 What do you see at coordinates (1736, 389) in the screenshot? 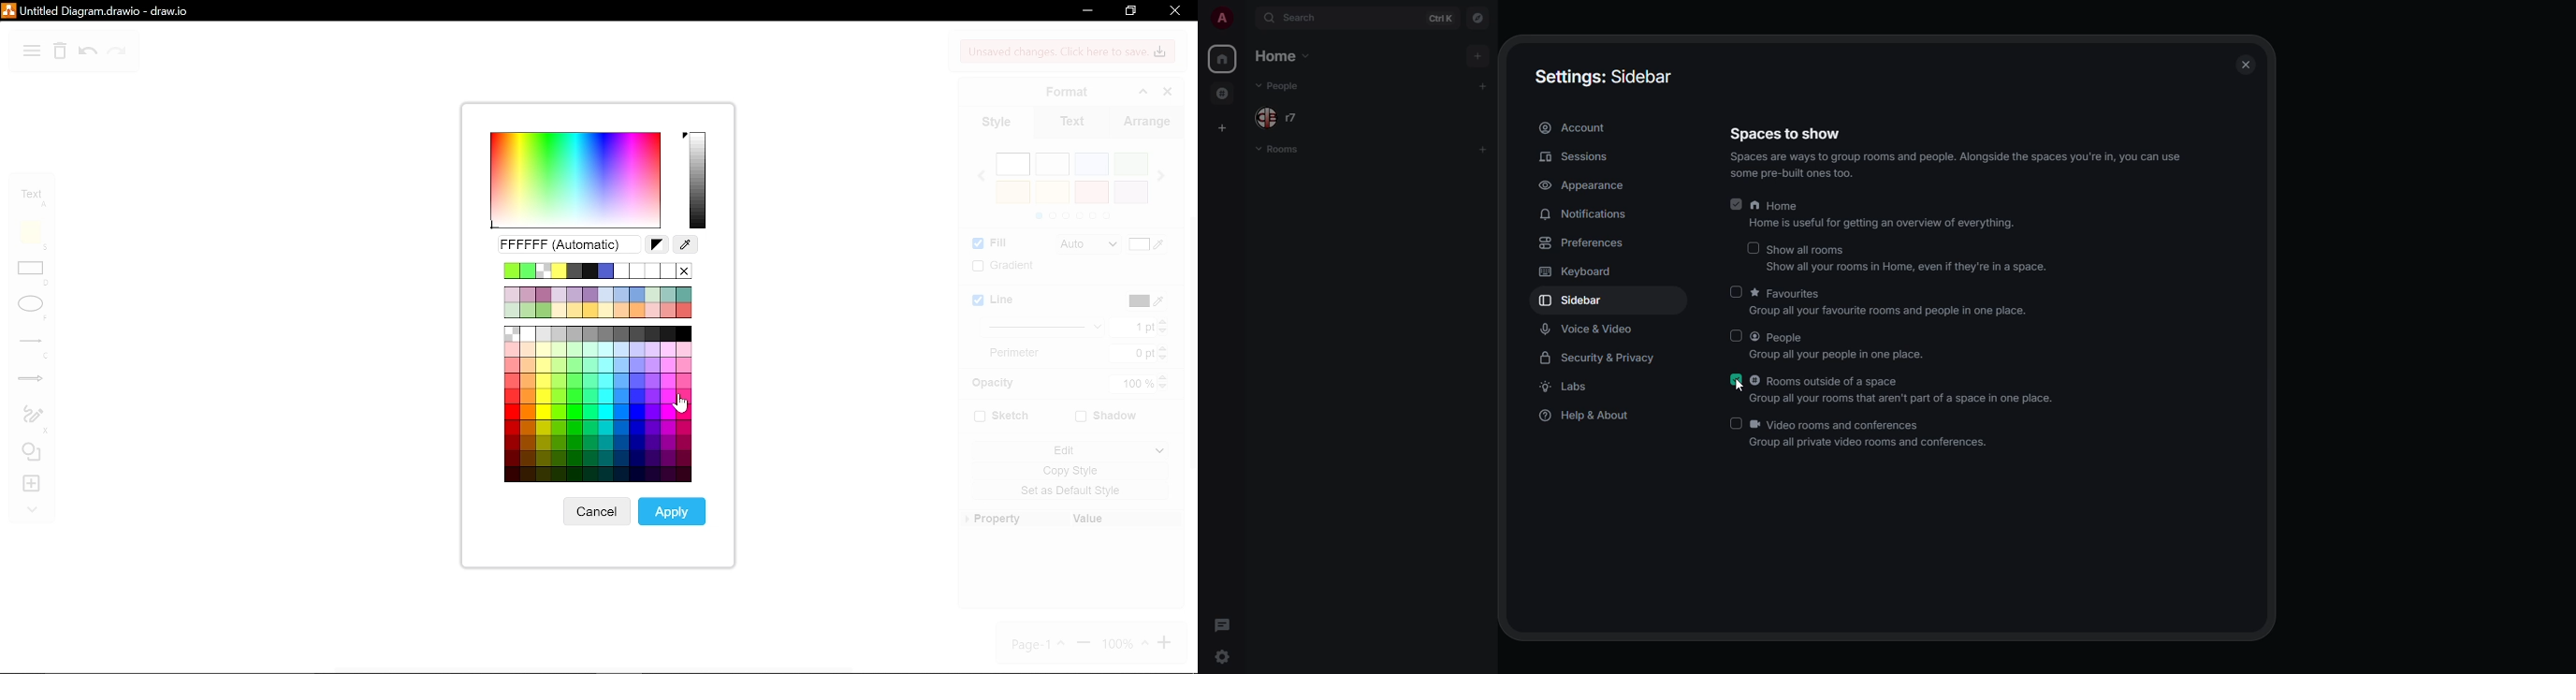
I see `cursor` at bounding box center [1736, 389].